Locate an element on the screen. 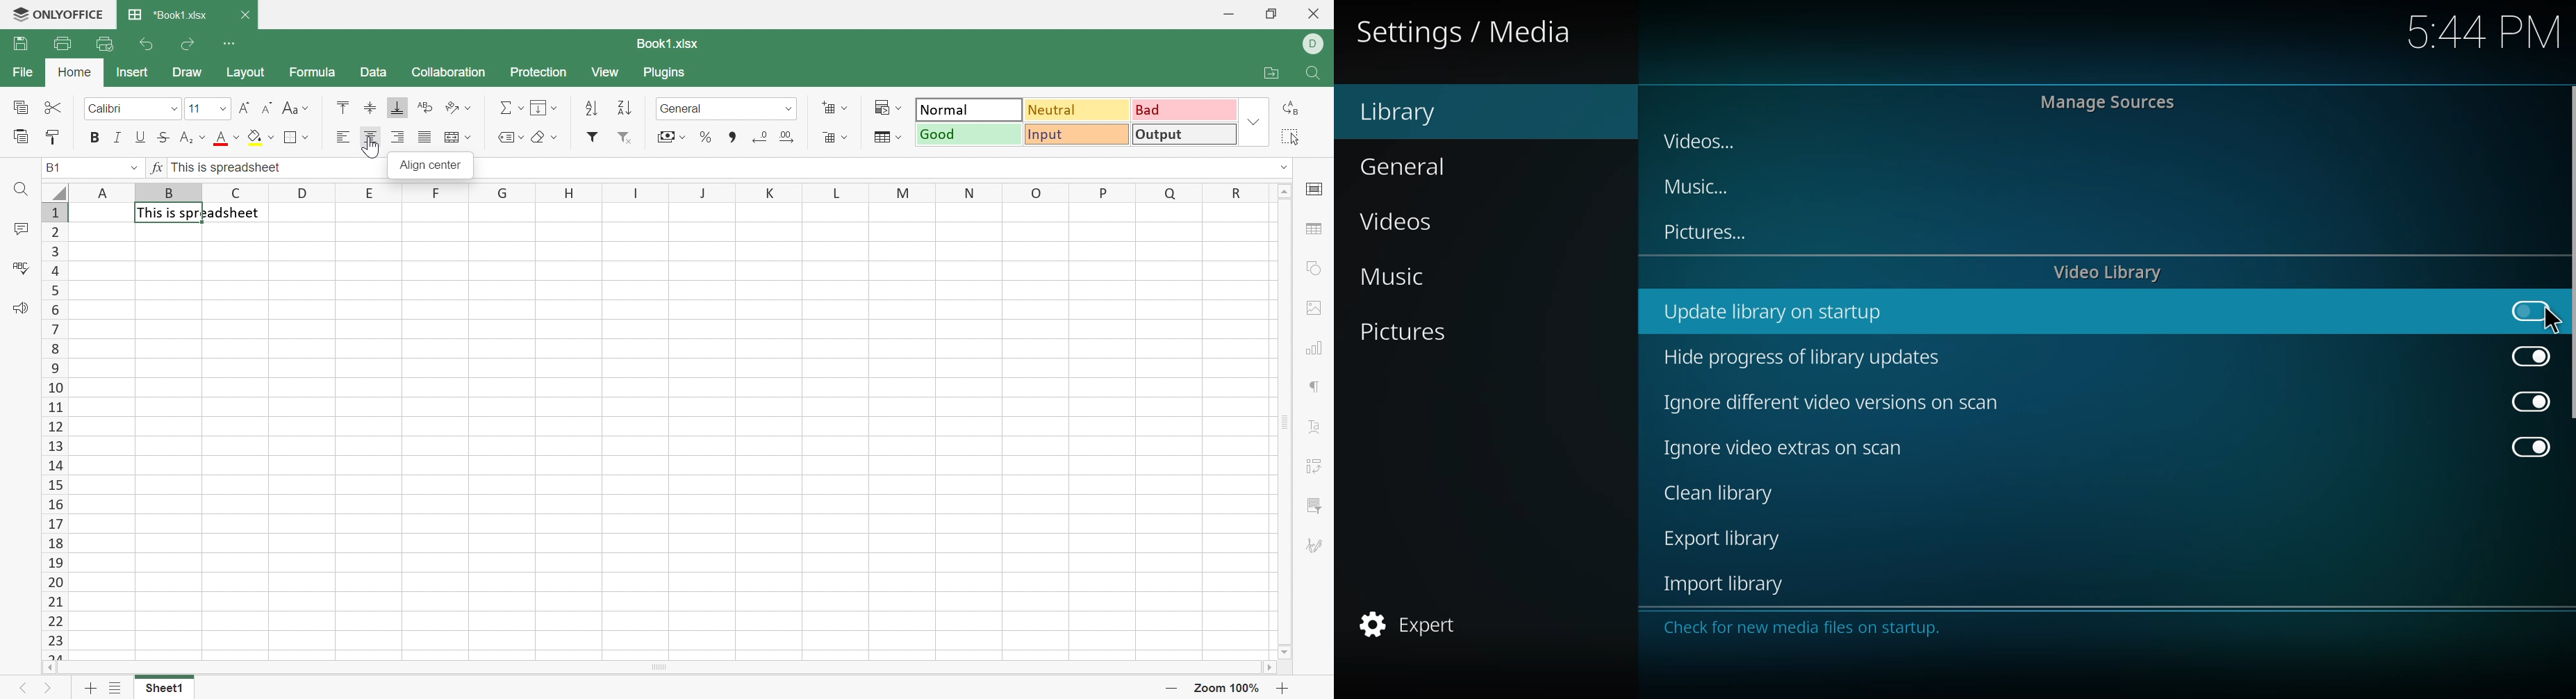  Drop Down is located at coordinates (900, 108).